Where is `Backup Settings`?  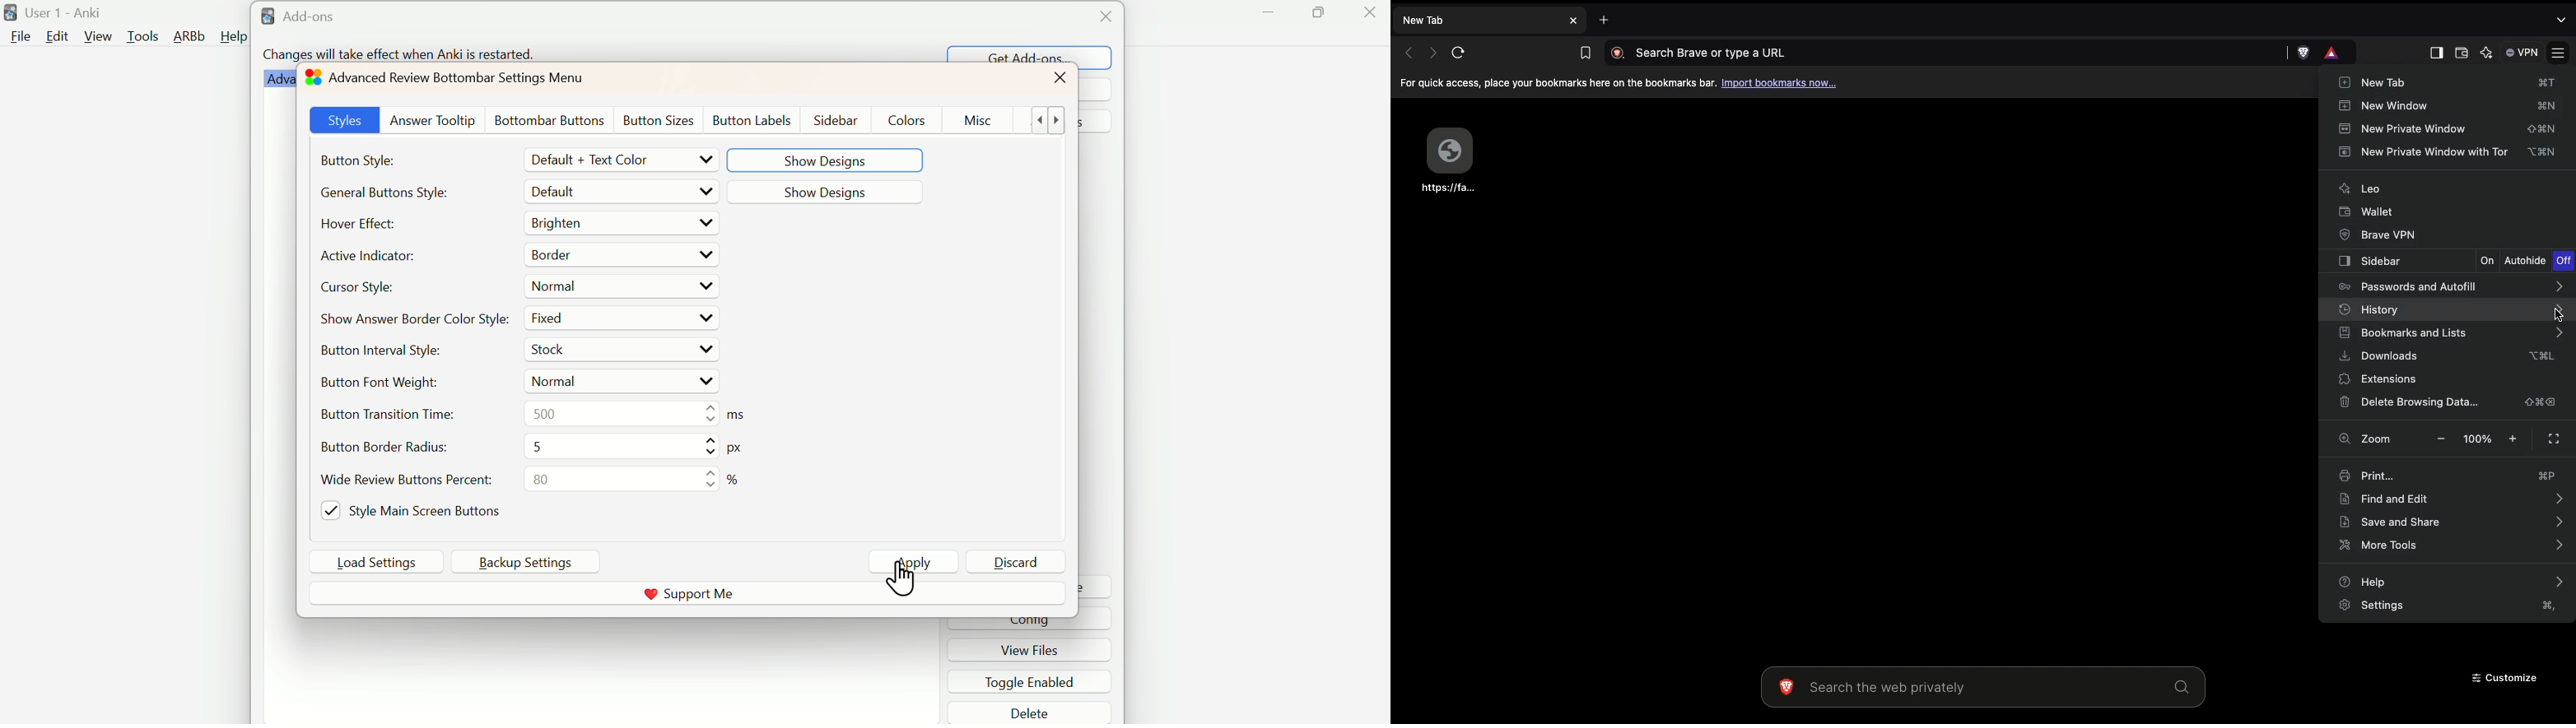
Backup Settings is located at coordinates (526, 563).